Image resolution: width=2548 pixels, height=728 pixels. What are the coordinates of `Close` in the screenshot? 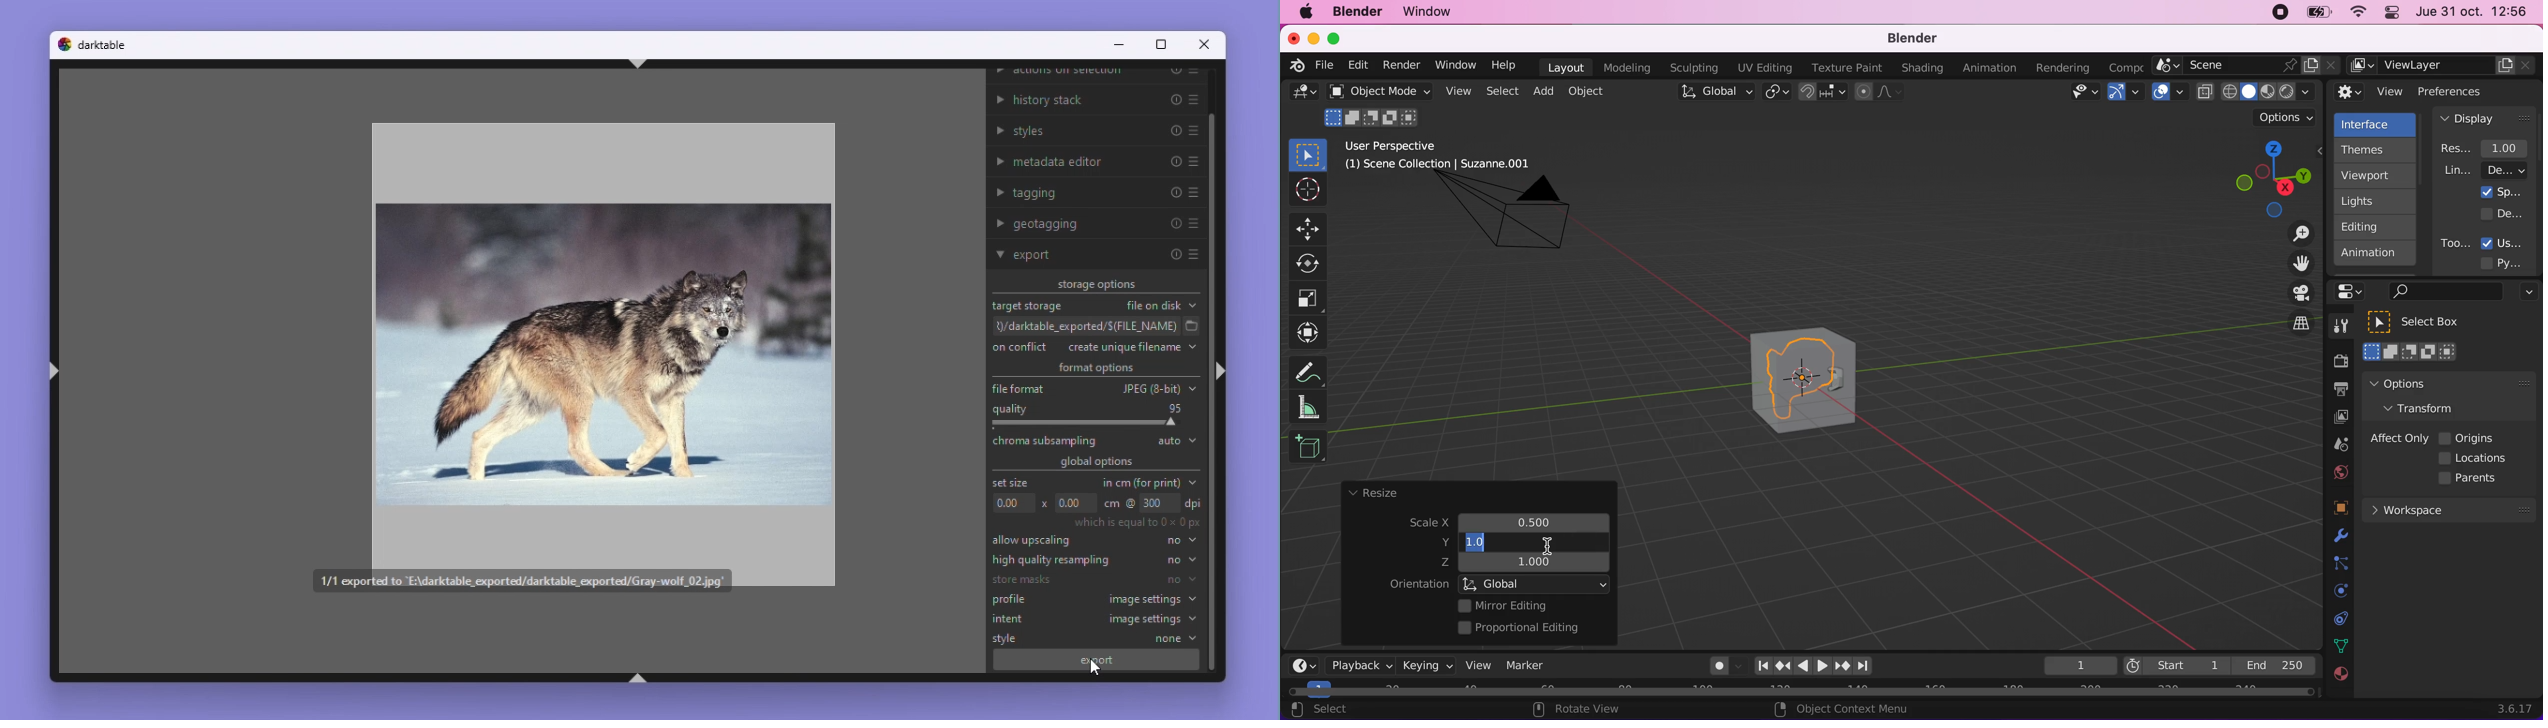 It's located at (1206, 44).